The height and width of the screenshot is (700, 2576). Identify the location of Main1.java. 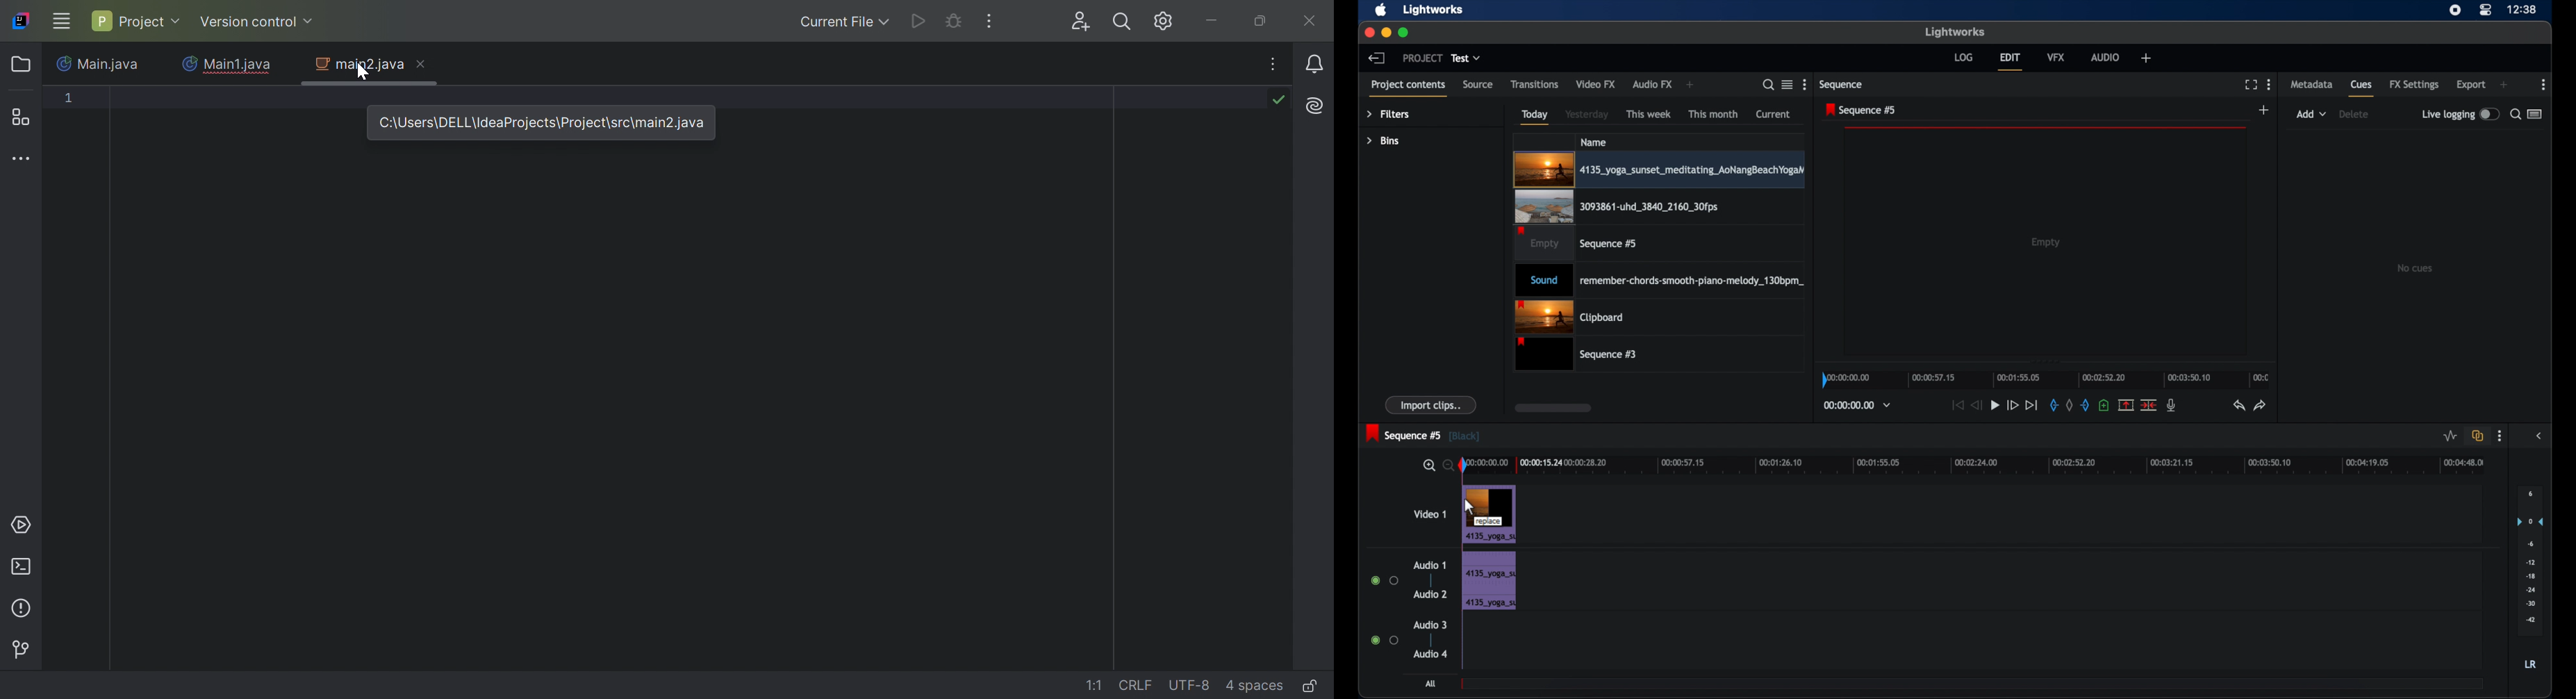
(226, 63).